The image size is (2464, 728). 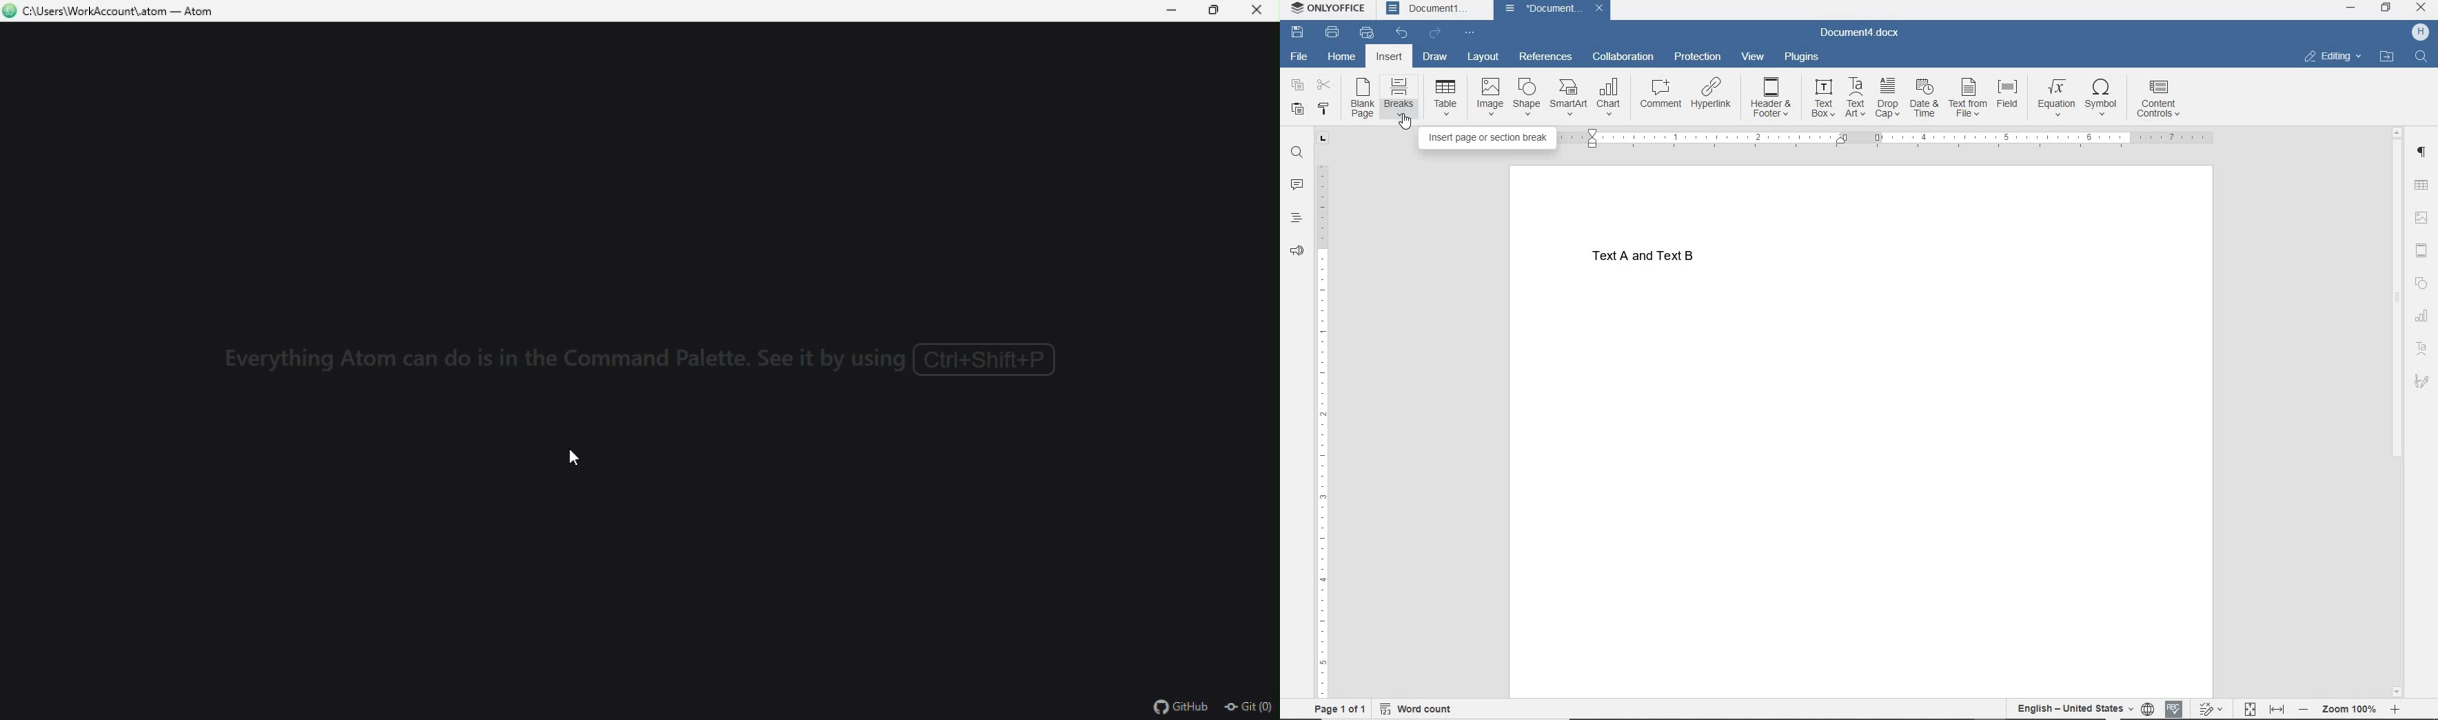 What do you see at coordinates (1332, 33) in the screenshot?
I see `PRINT` at bounding box center [1332, 33].